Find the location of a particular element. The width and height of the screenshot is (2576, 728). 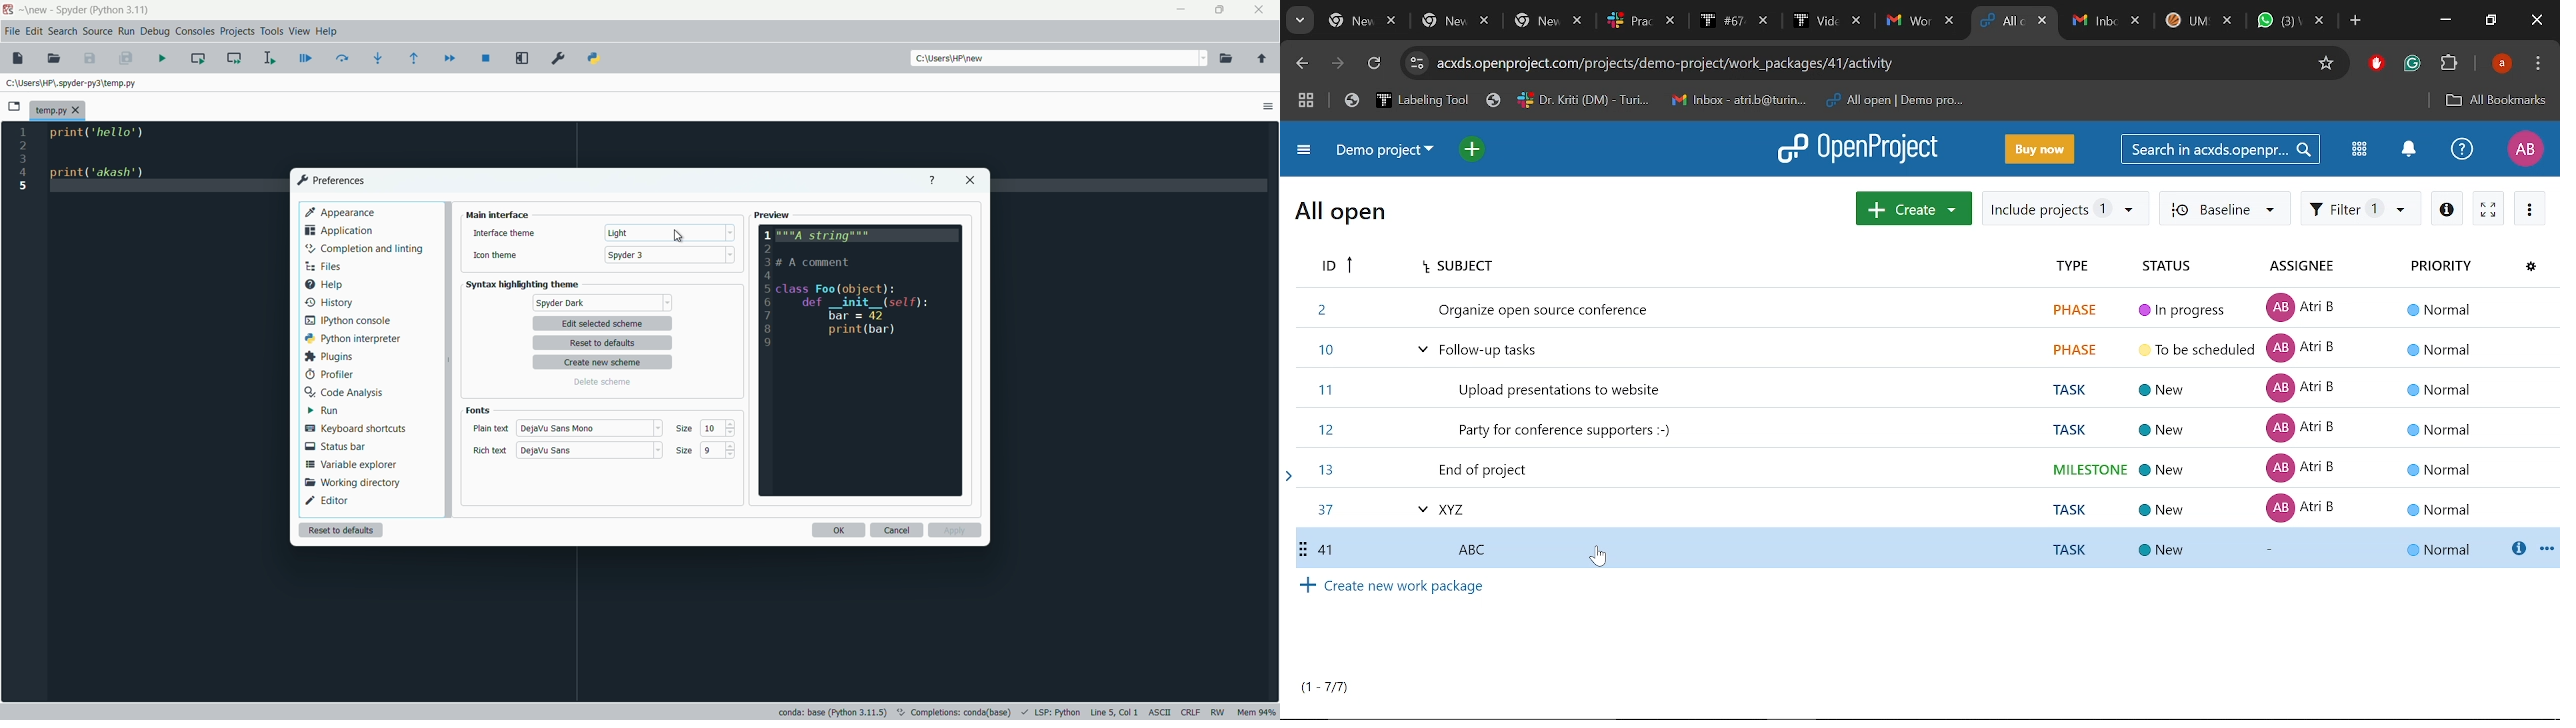

profiler is located at coordinates (328, 375).